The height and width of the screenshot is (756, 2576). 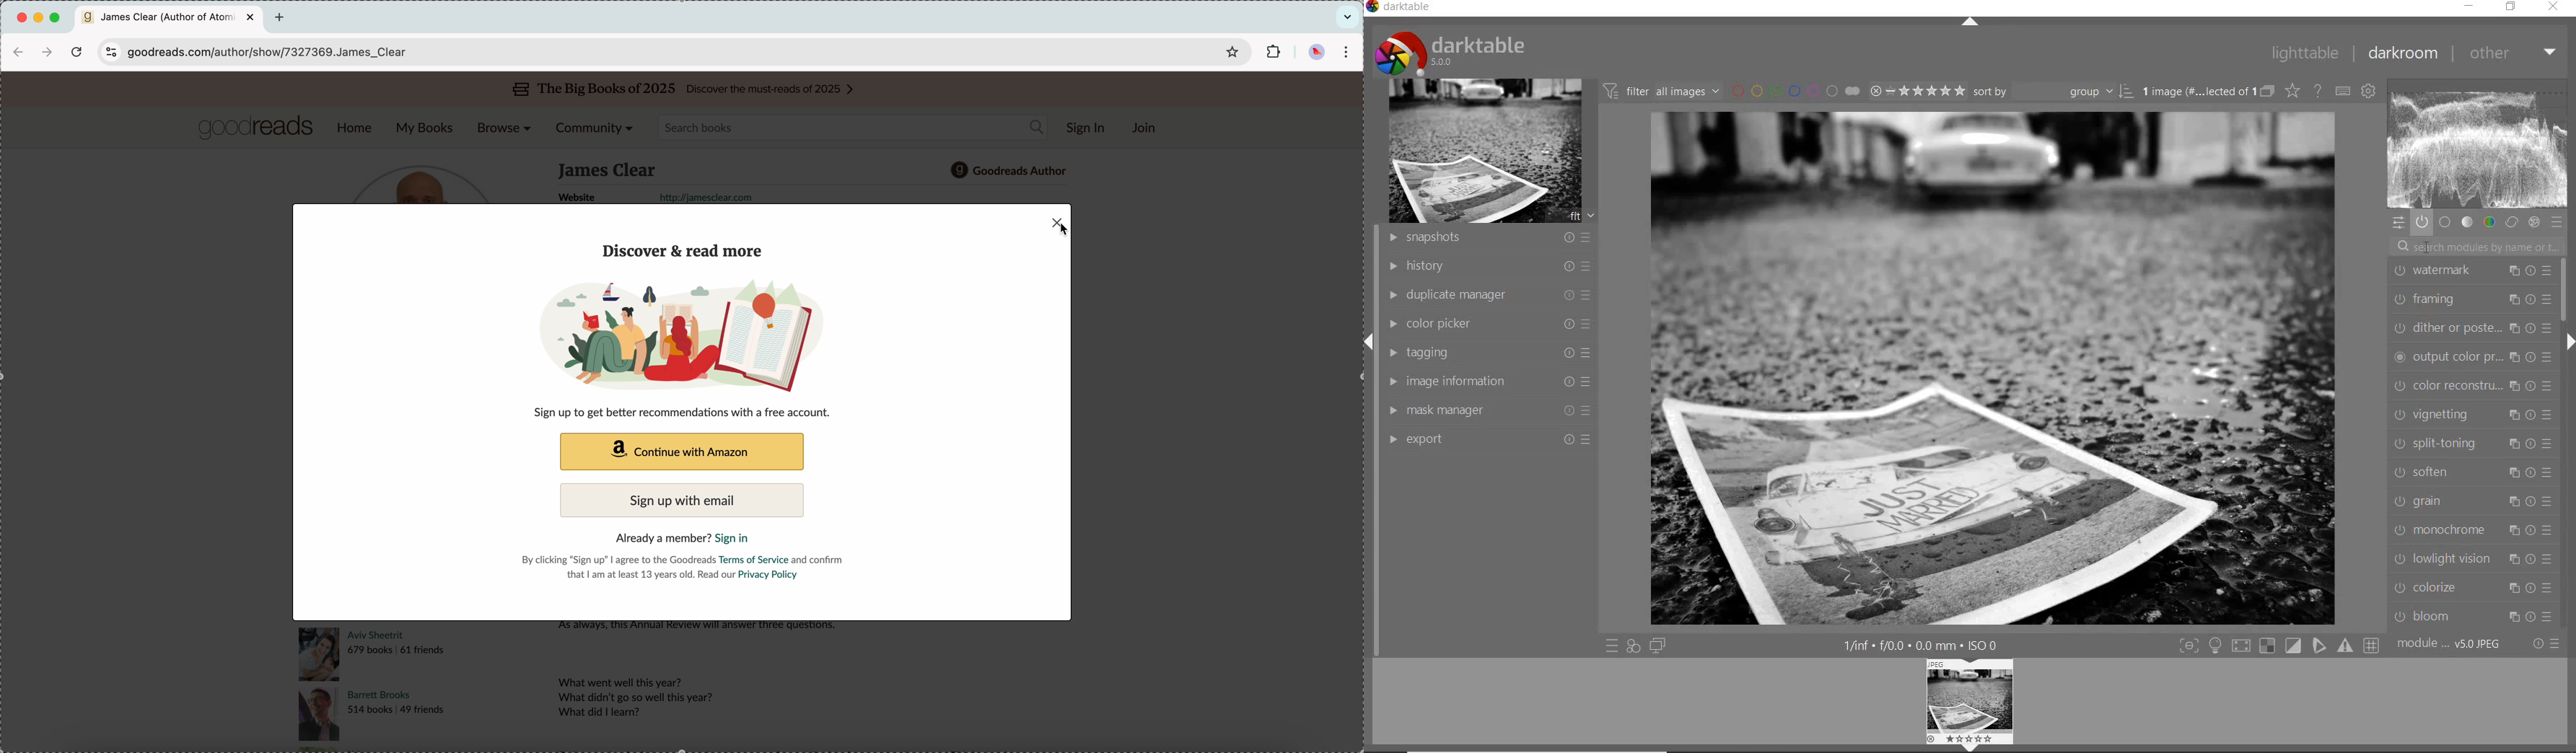 I want to click on expand/collapse, so click(x=2569, y=342).